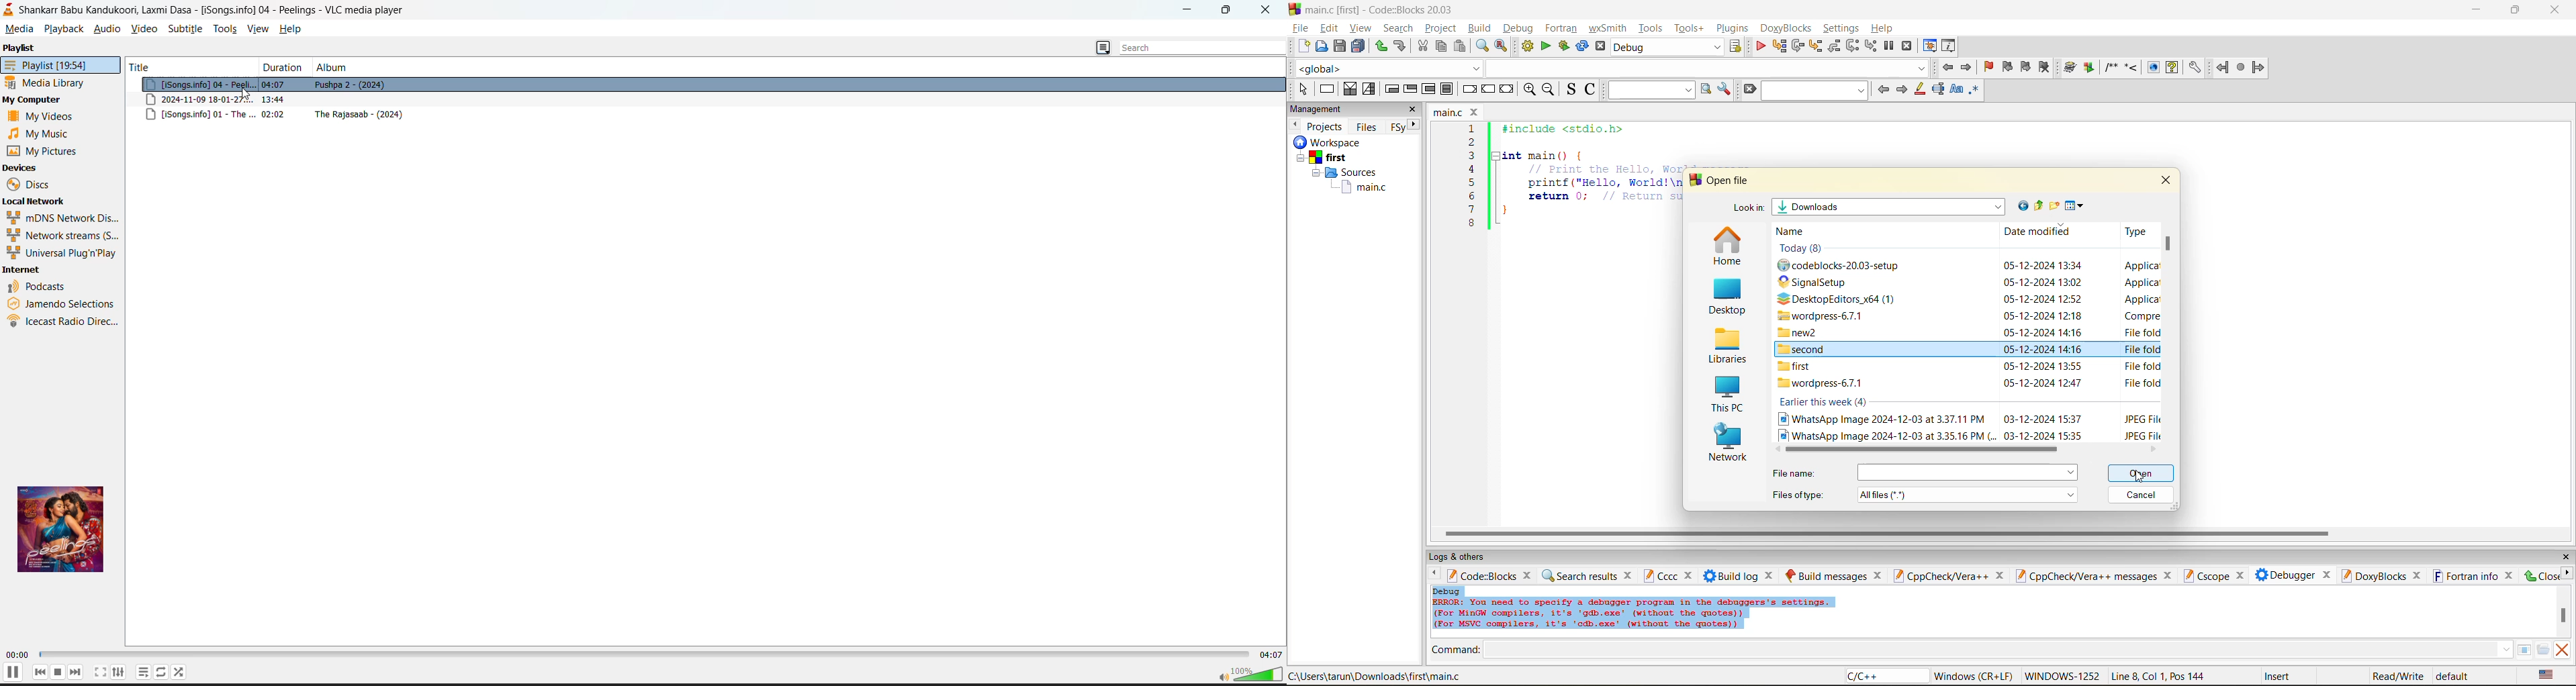 This screenshot has height=700, width=2576. Describe the element at coordinates (2280, 676) in the screenshot. I see `insert` at that location.